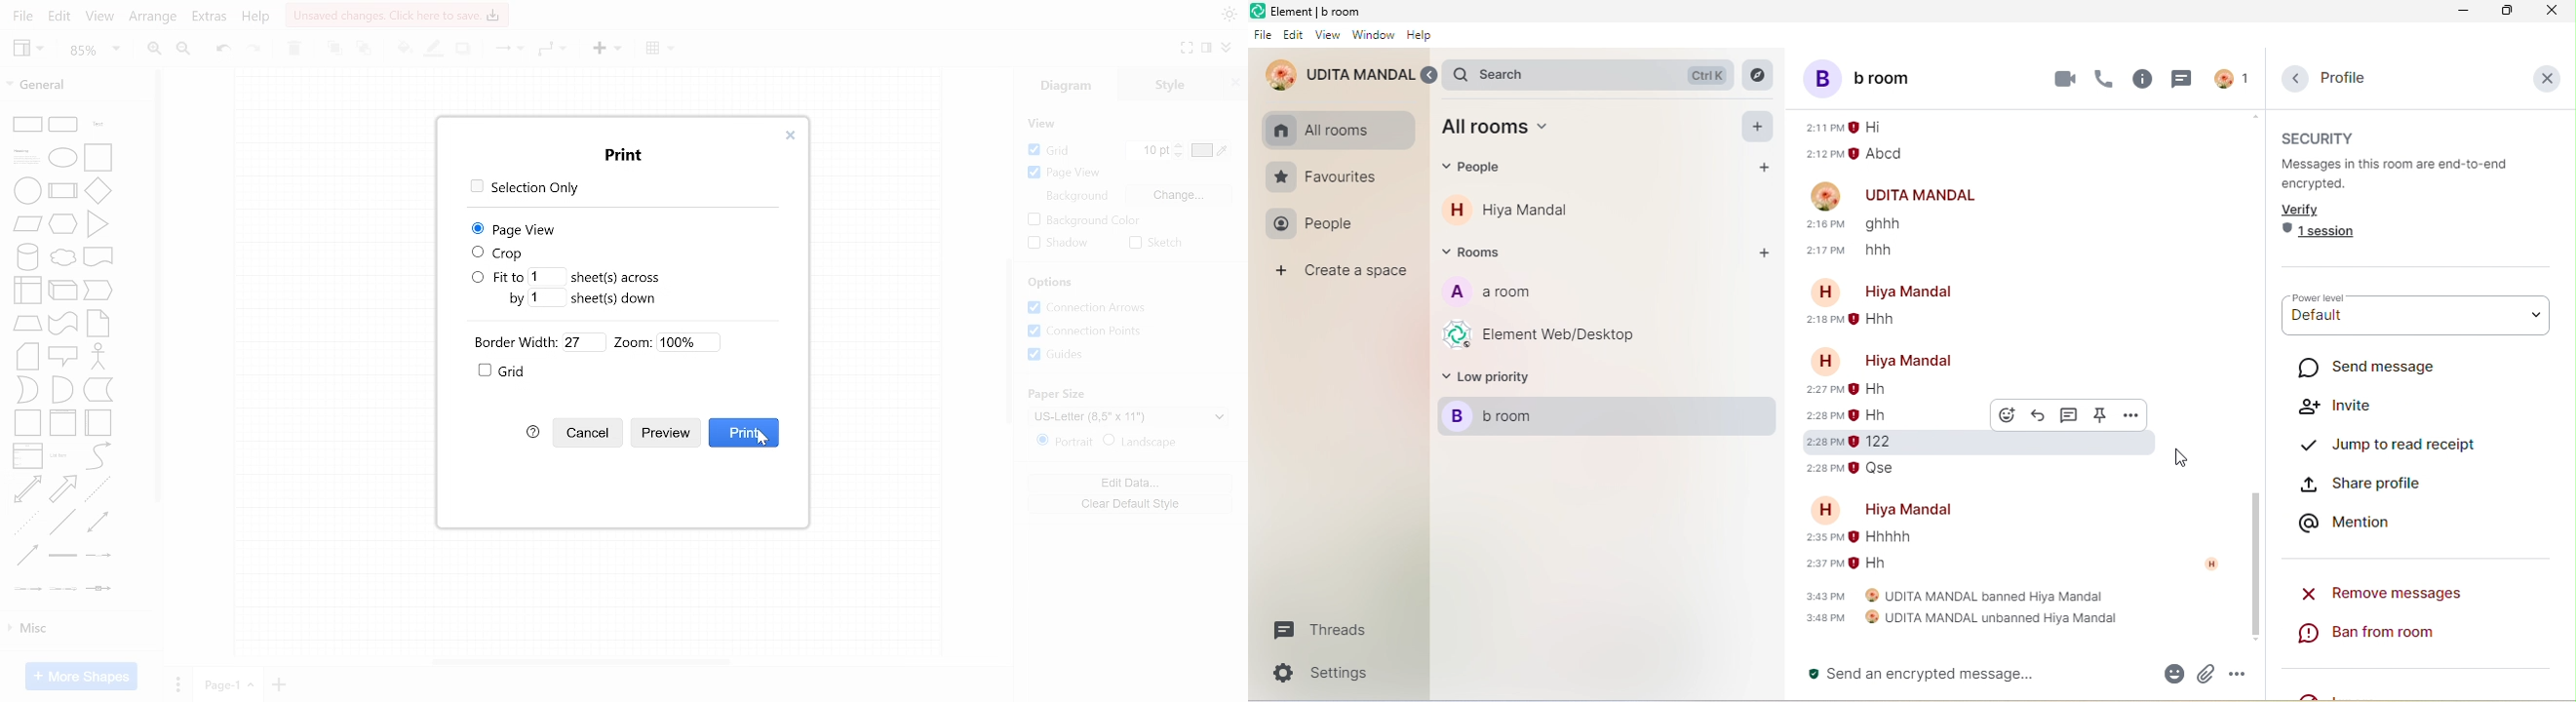 The width and height of the screenshot is (2576, 728). Describe the element at coordinates (2380, 486) in the screenshot. I see `share profile` at that location.